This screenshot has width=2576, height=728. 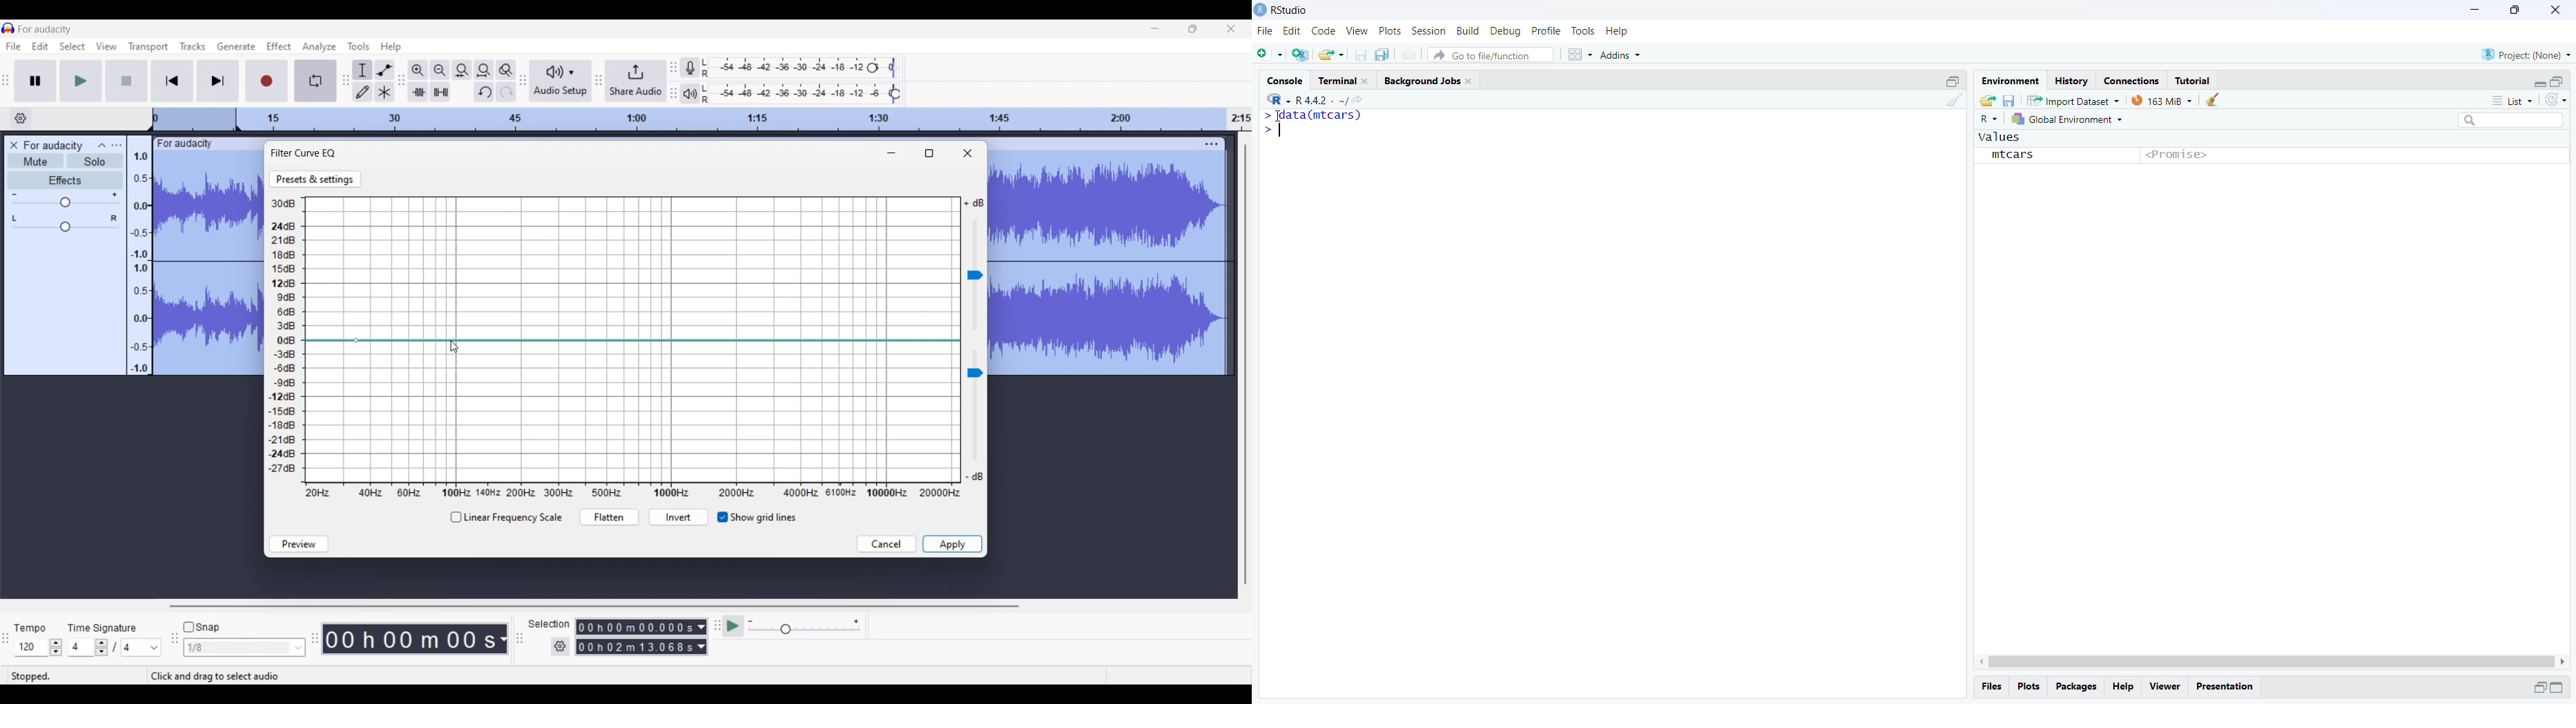 What do you see at coordinates (975, 275) in the screenshot?
I see `Change sound` at bounding box center [975, 275].